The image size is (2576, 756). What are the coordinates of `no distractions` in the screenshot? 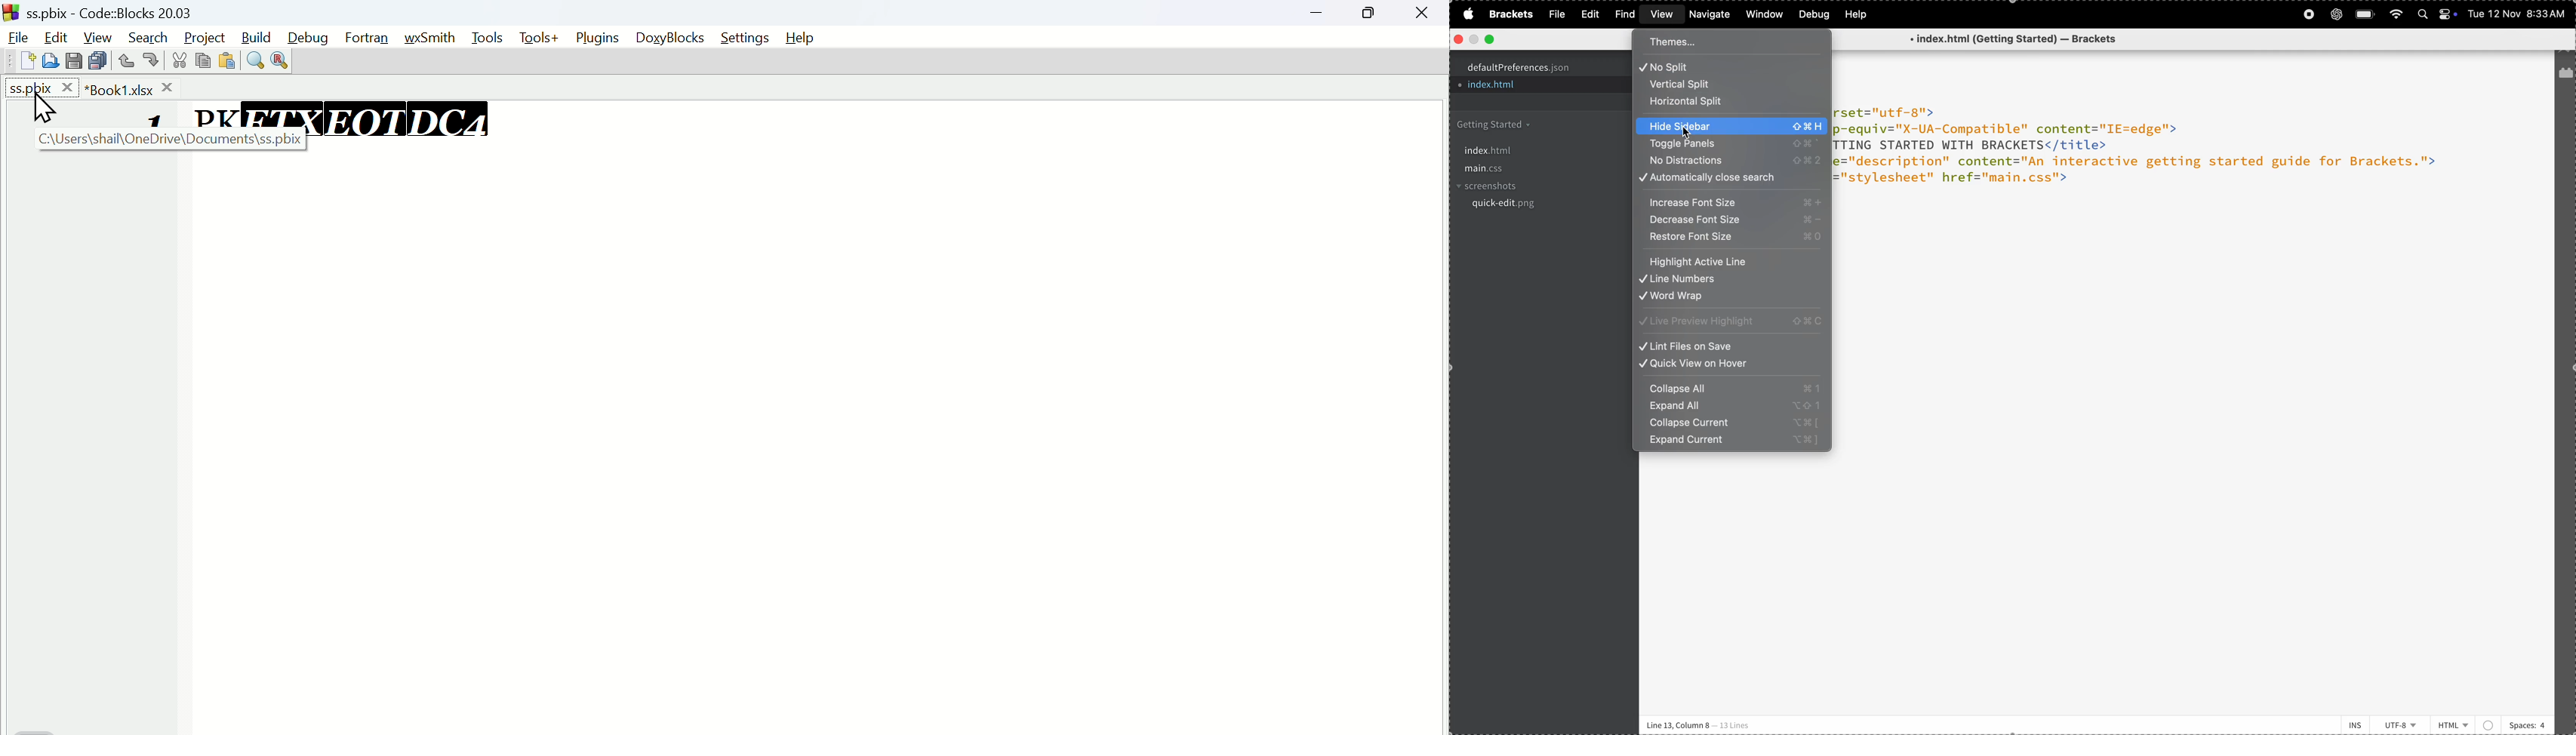 It's located at (1728, 162).